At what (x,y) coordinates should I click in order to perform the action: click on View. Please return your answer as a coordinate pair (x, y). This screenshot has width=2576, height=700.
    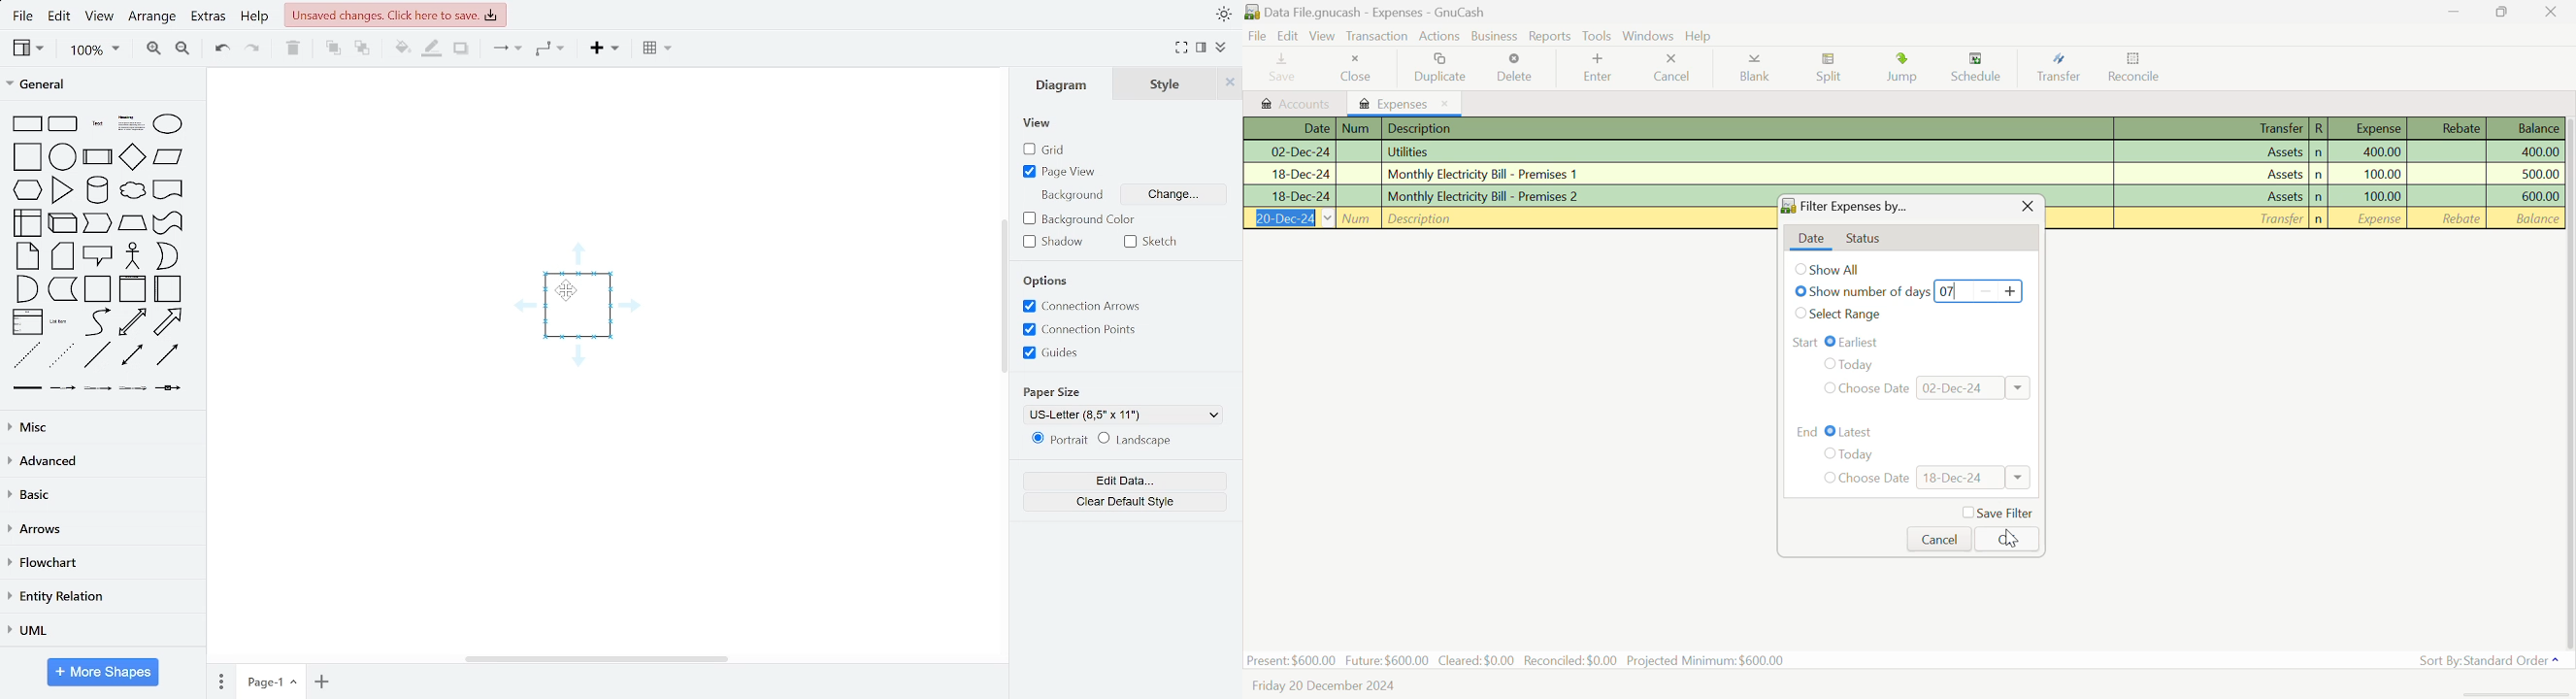
    Looking at the image, I should click on (1040, 123).